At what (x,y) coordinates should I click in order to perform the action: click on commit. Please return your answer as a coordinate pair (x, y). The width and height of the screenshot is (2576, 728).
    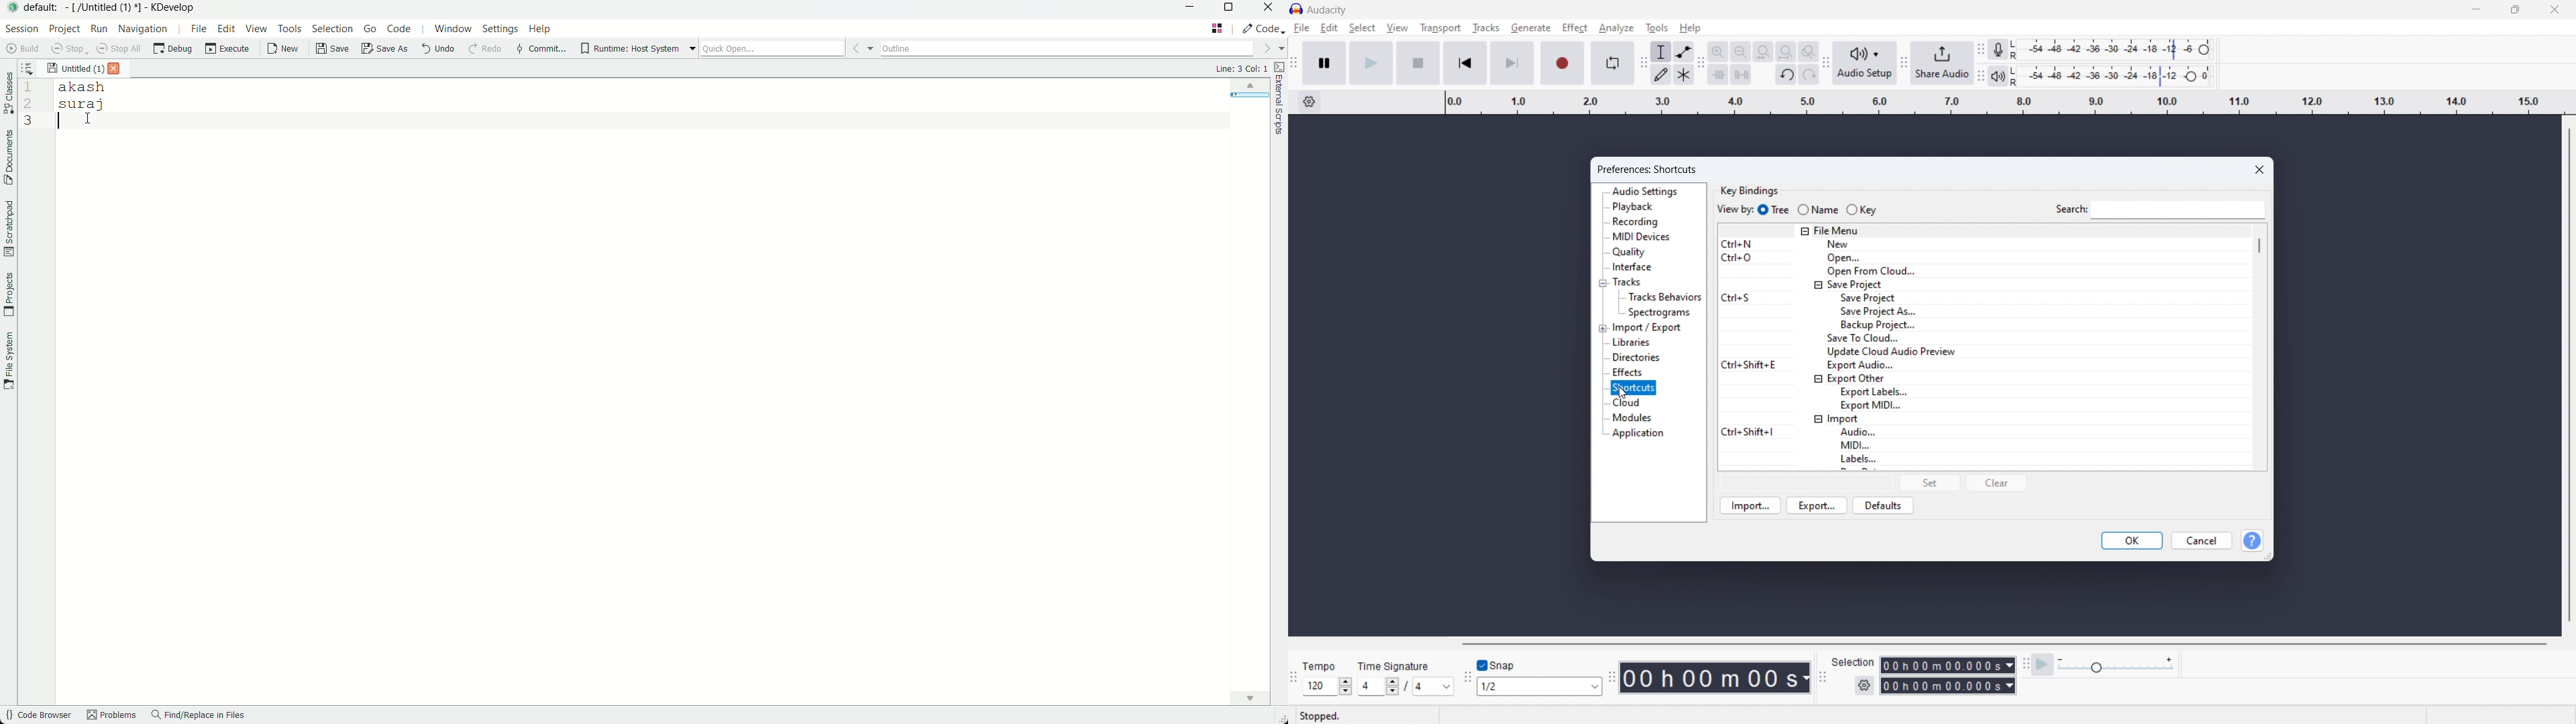
    Looking at the image, I should click on (540, 50).